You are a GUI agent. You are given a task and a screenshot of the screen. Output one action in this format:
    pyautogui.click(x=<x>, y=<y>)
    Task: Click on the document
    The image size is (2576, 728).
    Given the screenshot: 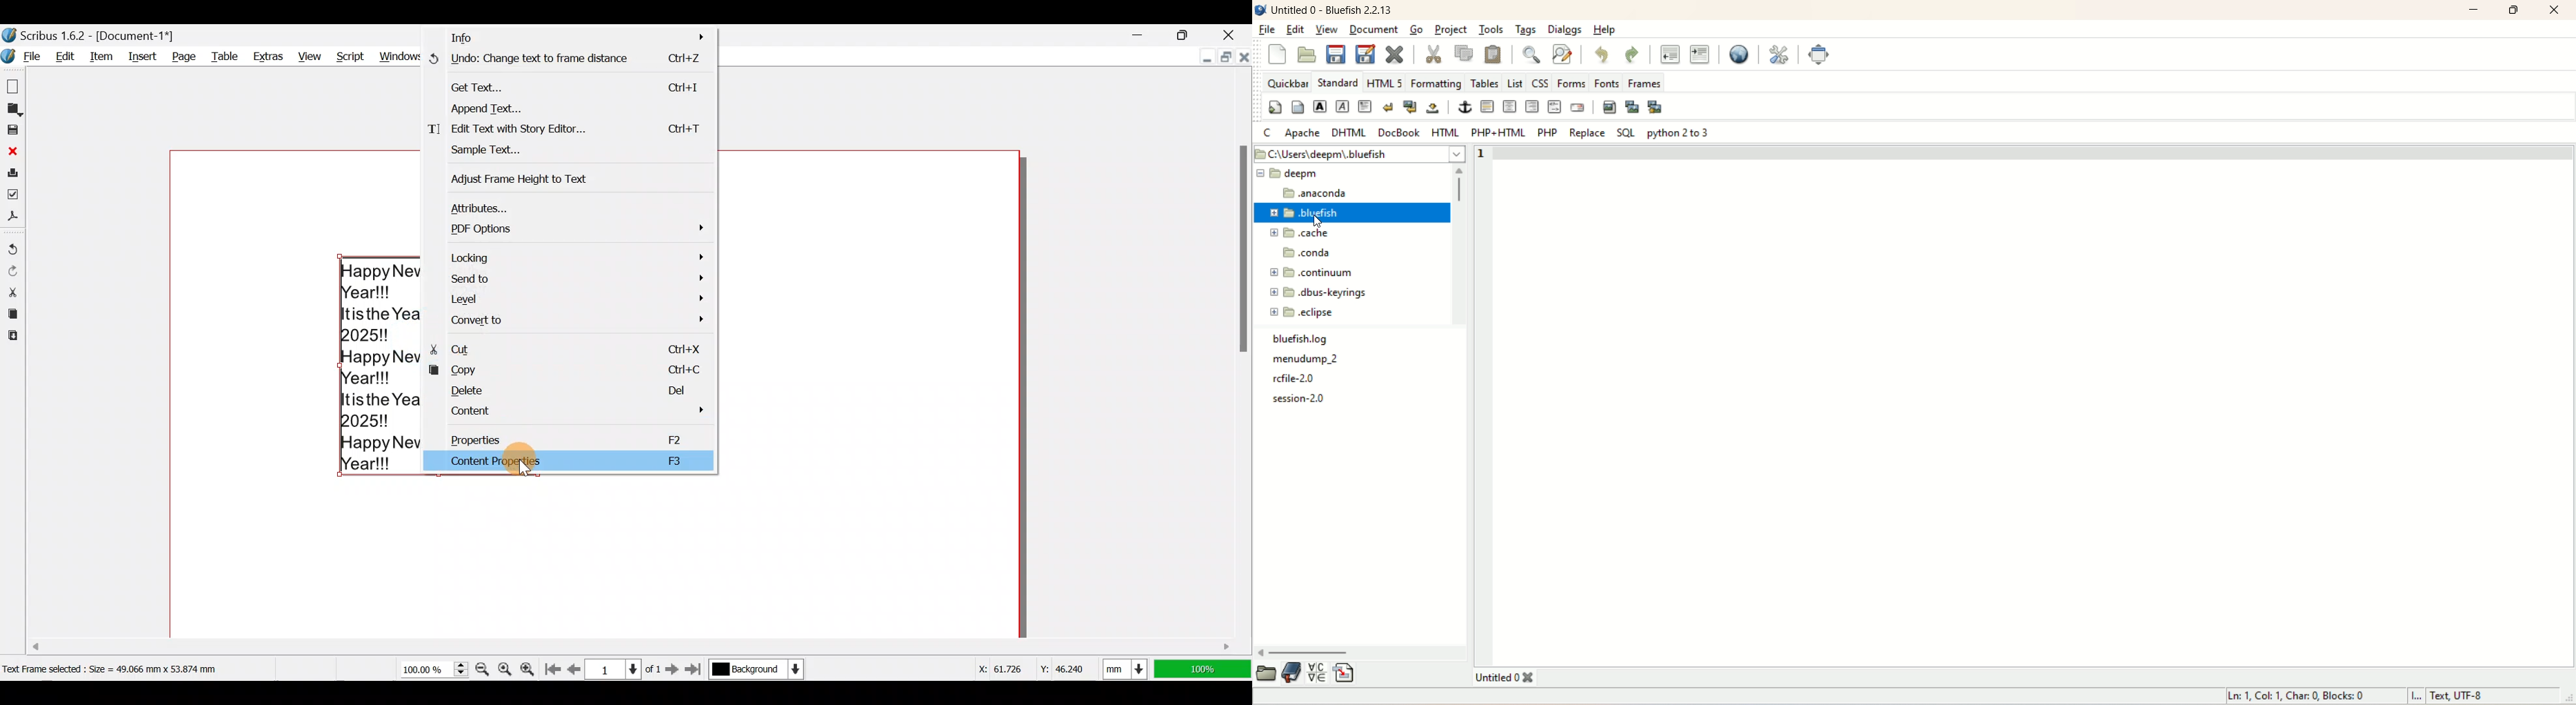 What is the action you would take?
    pyautogui.click(x=1375, y=30)
    